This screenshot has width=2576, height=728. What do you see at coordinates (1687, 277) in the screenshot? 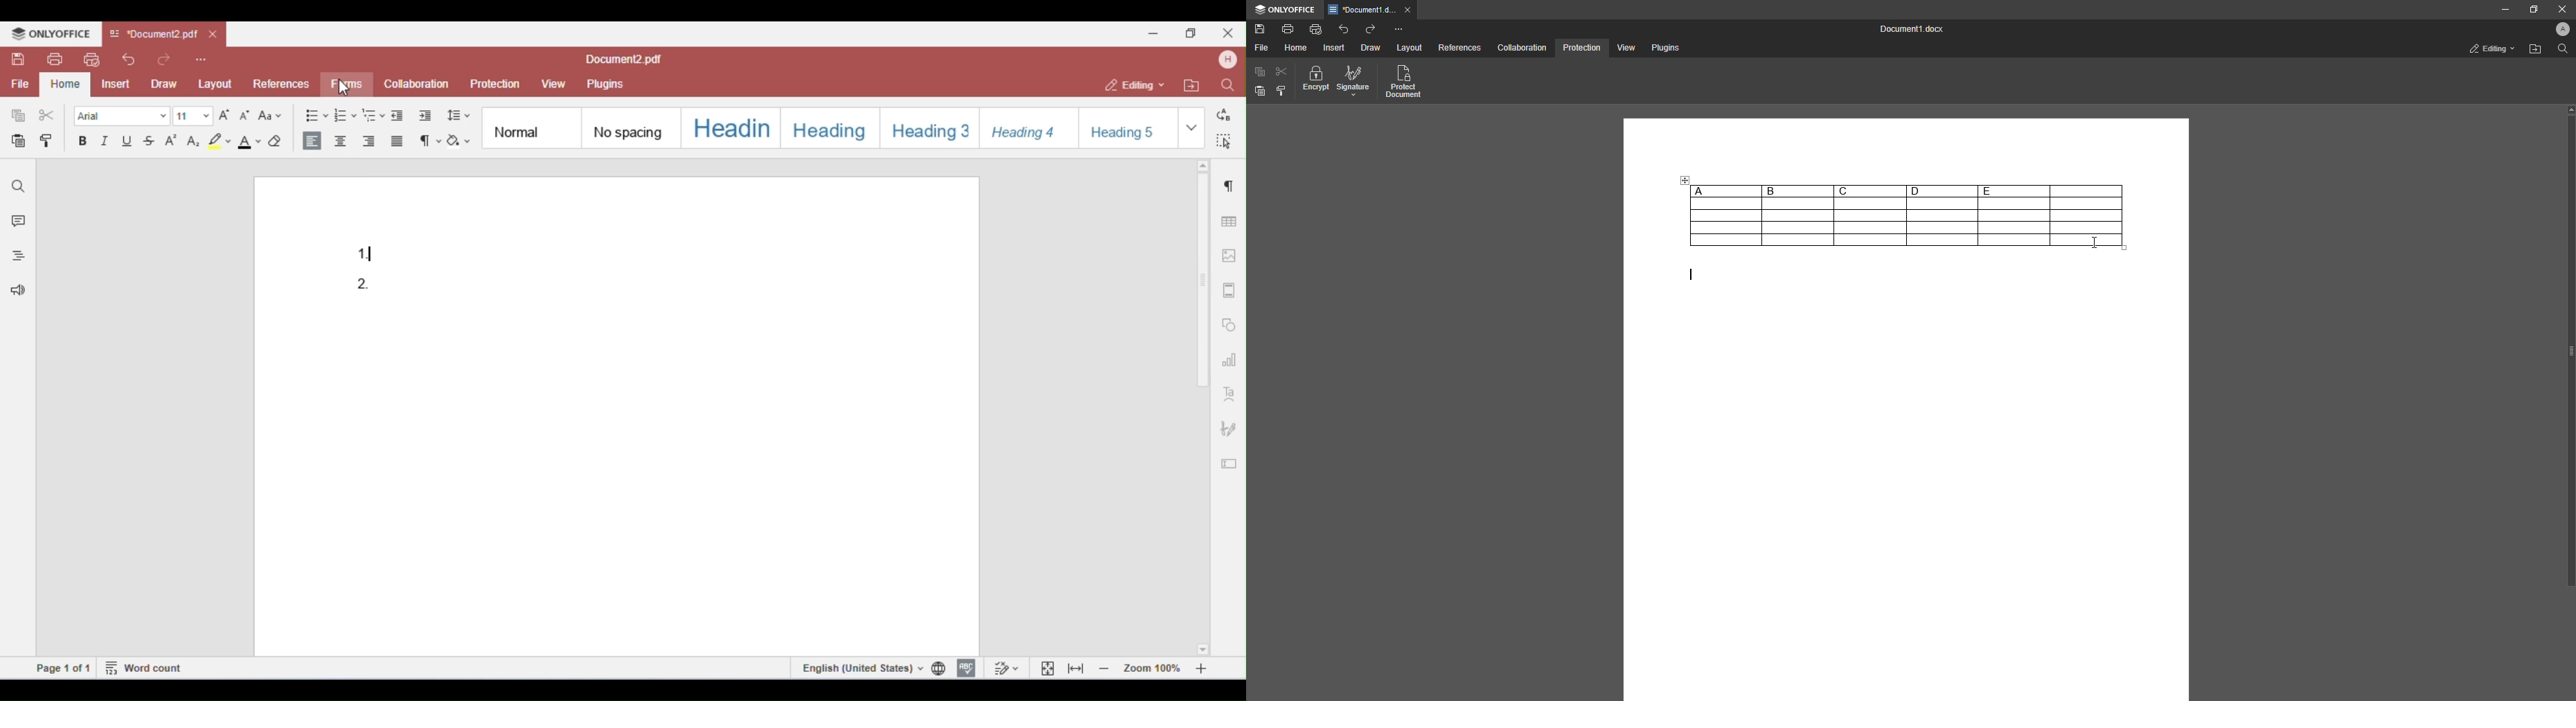
I see `Typing Position` at bounding box center [1687, 277].